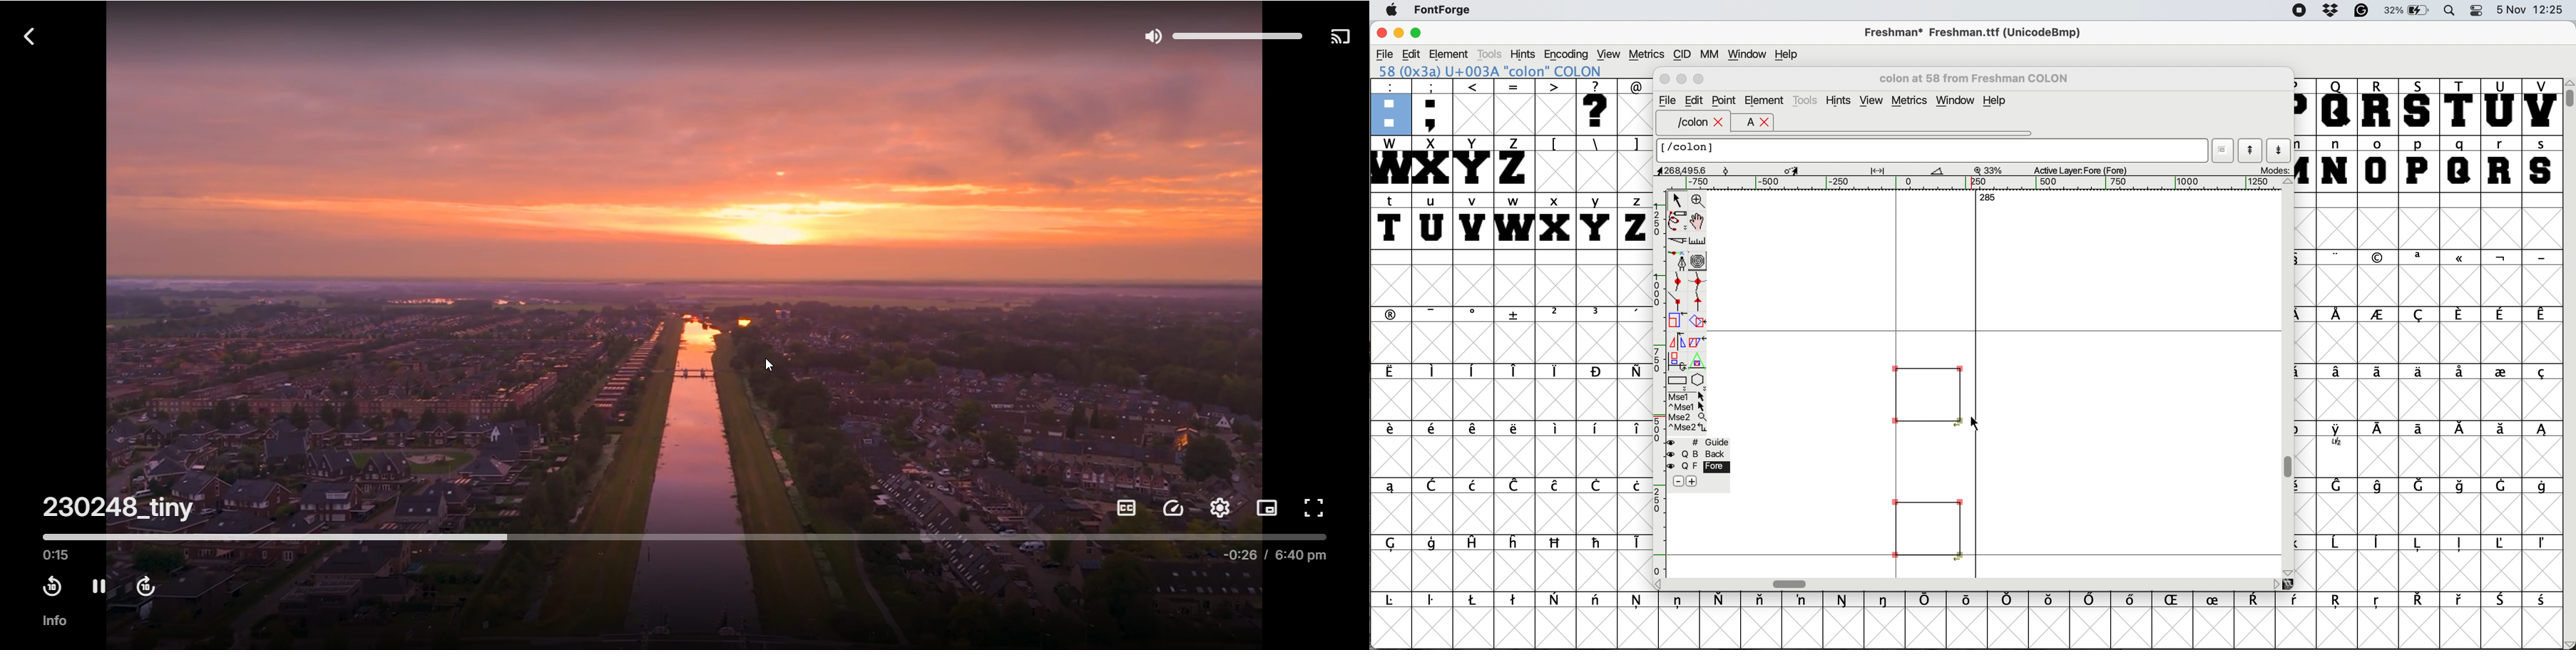 The image size is (2576, 672). What do you see at coordinates (1681, 53) in the screenshot?
I see `cid` at bounding box center [1681, 53].